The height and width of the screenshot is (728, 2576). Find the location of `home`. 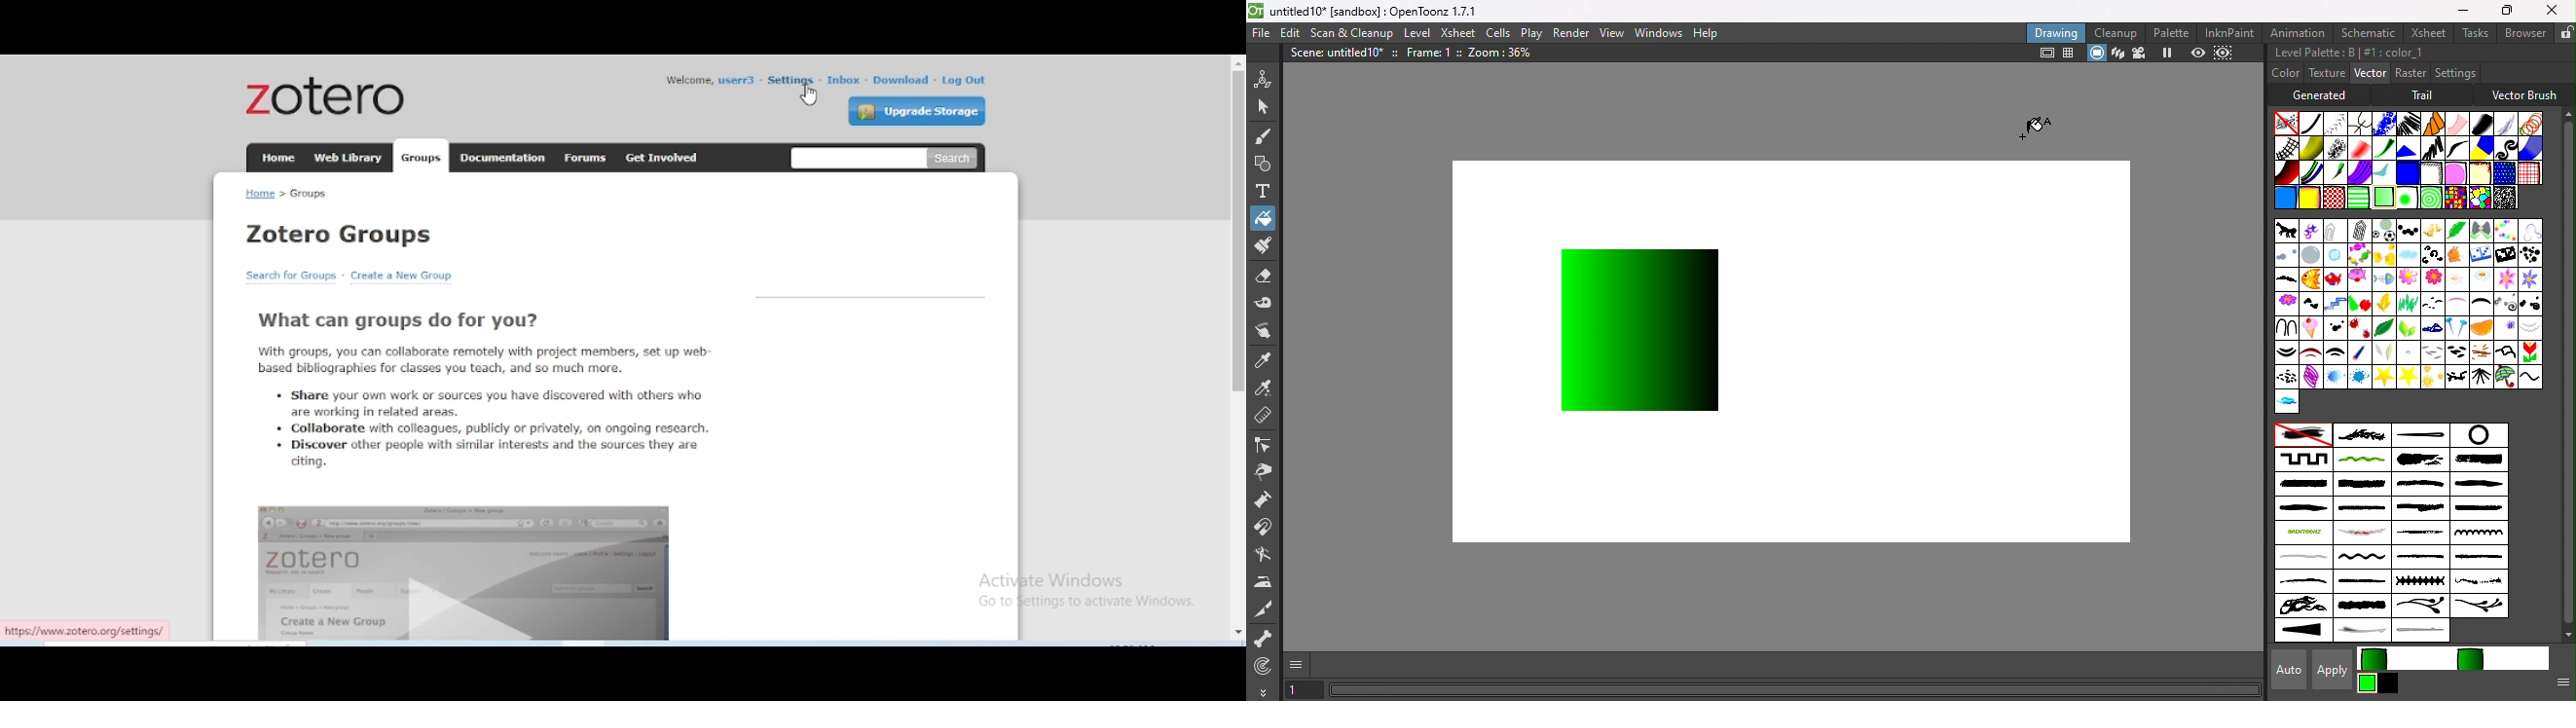

home is located at coordinates (278, 158).